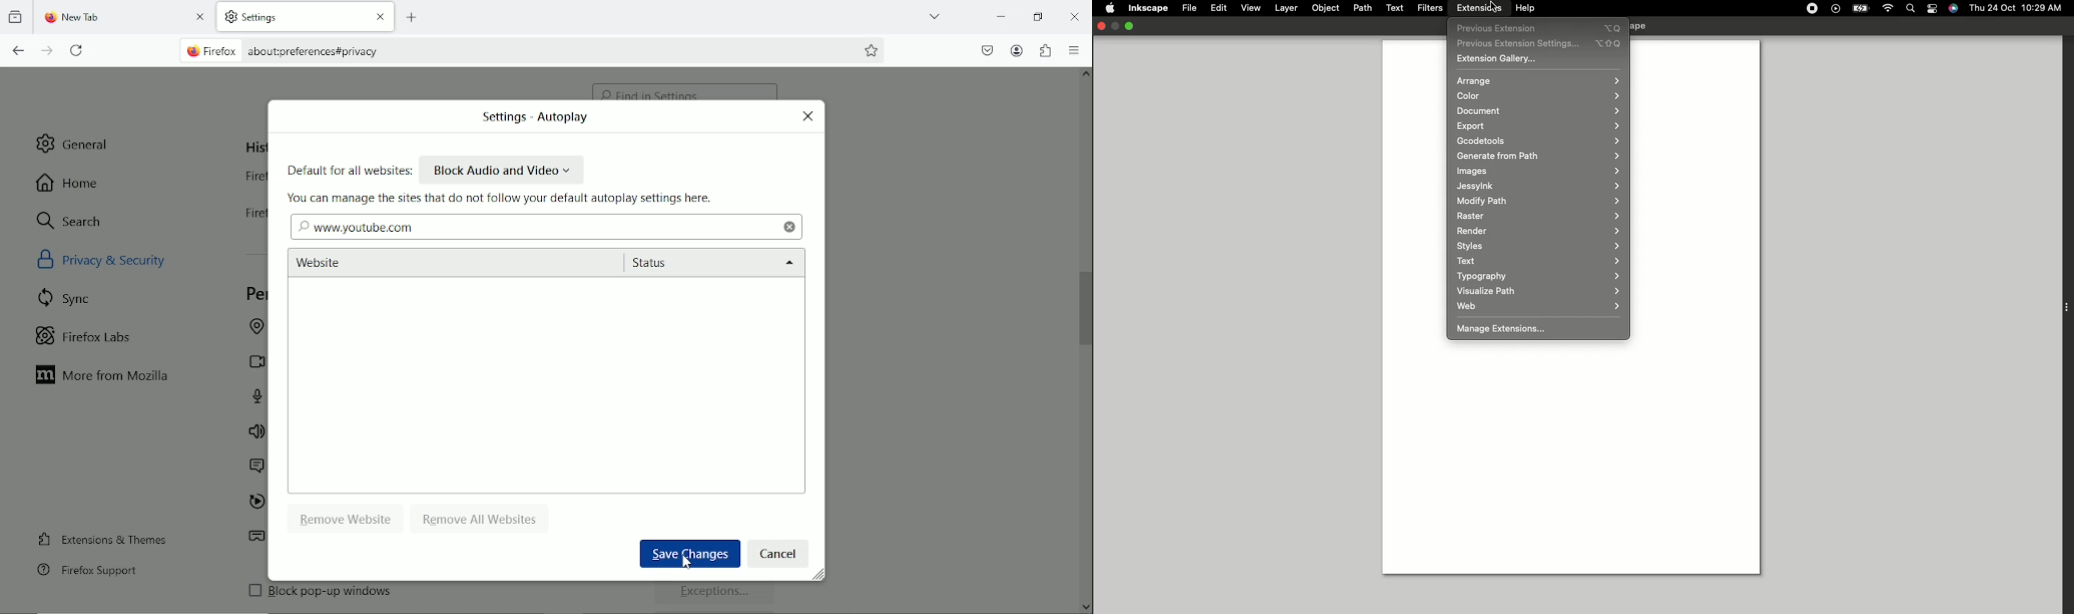 This screenshot has width=2100, height=616. Describe the element at coordinates (84, 334) in the screenshot. I see `firefox labs` at that location.